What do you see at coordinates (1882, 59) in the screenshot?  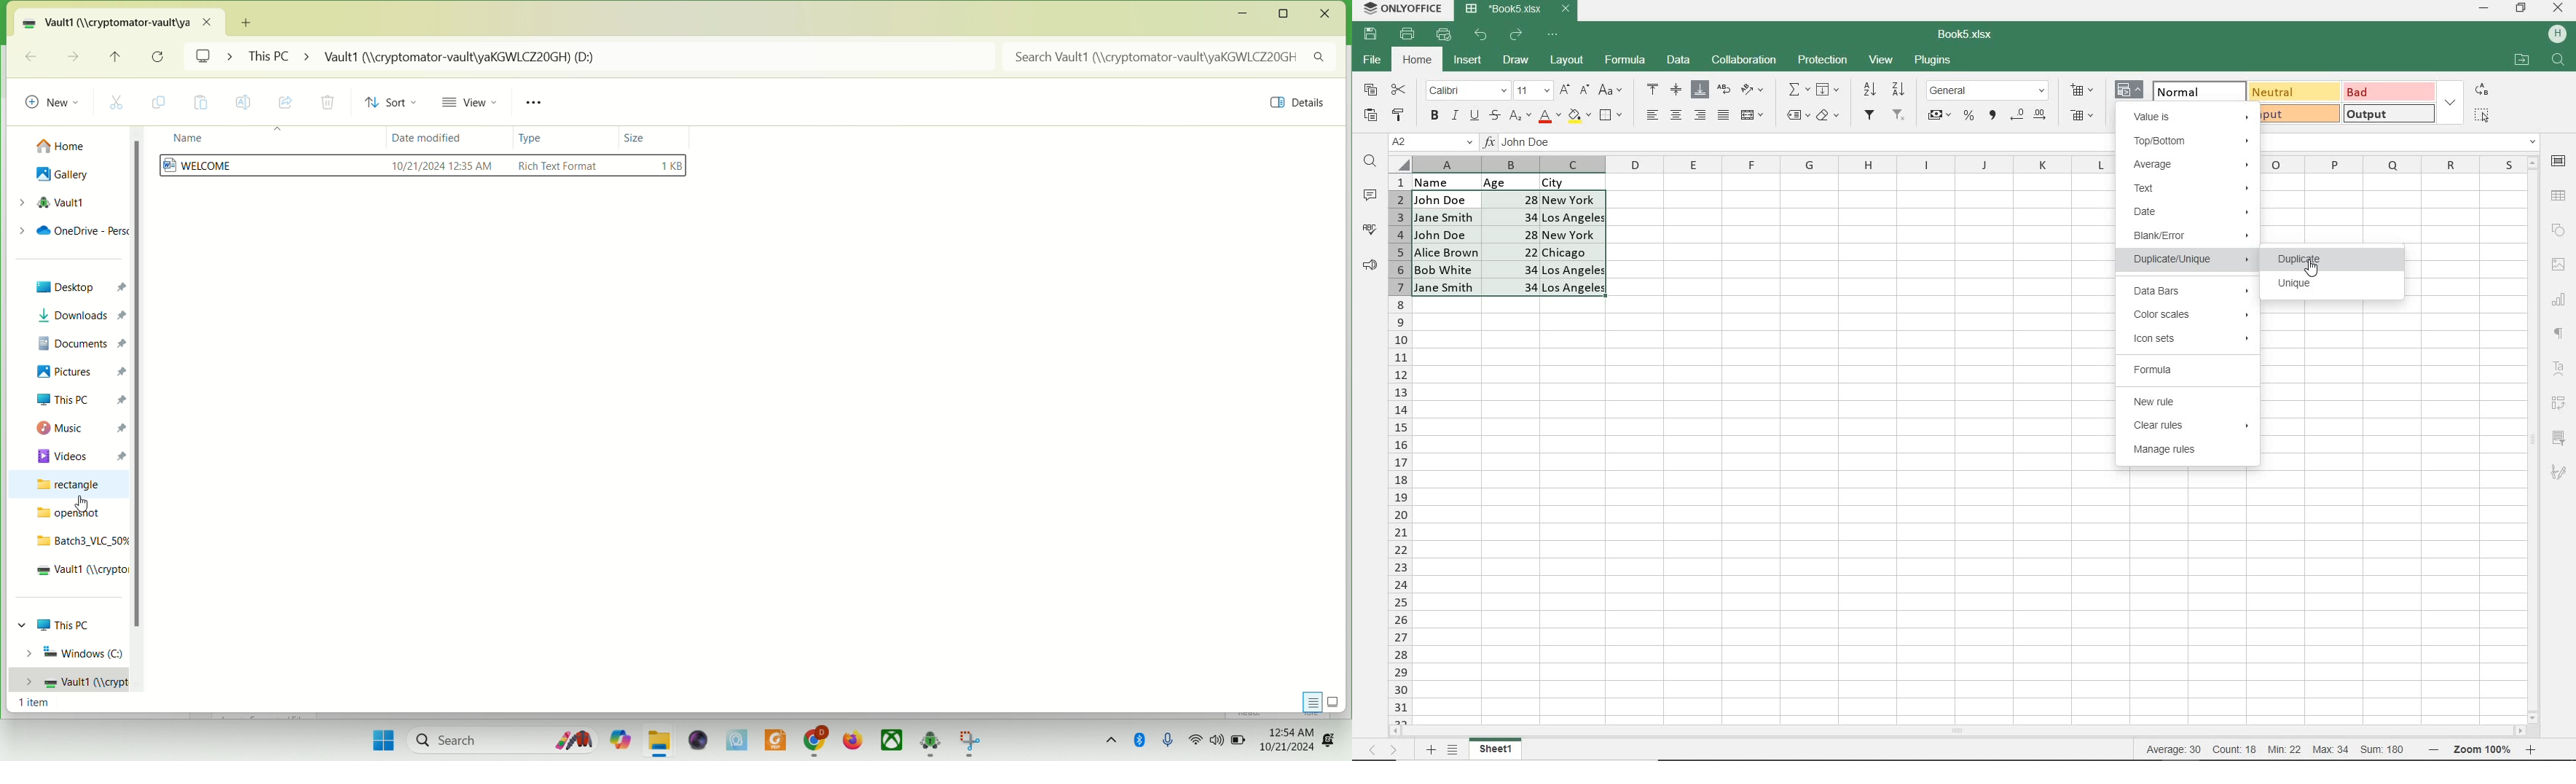 I see `VIEW` at bounding box center [1882, 59].